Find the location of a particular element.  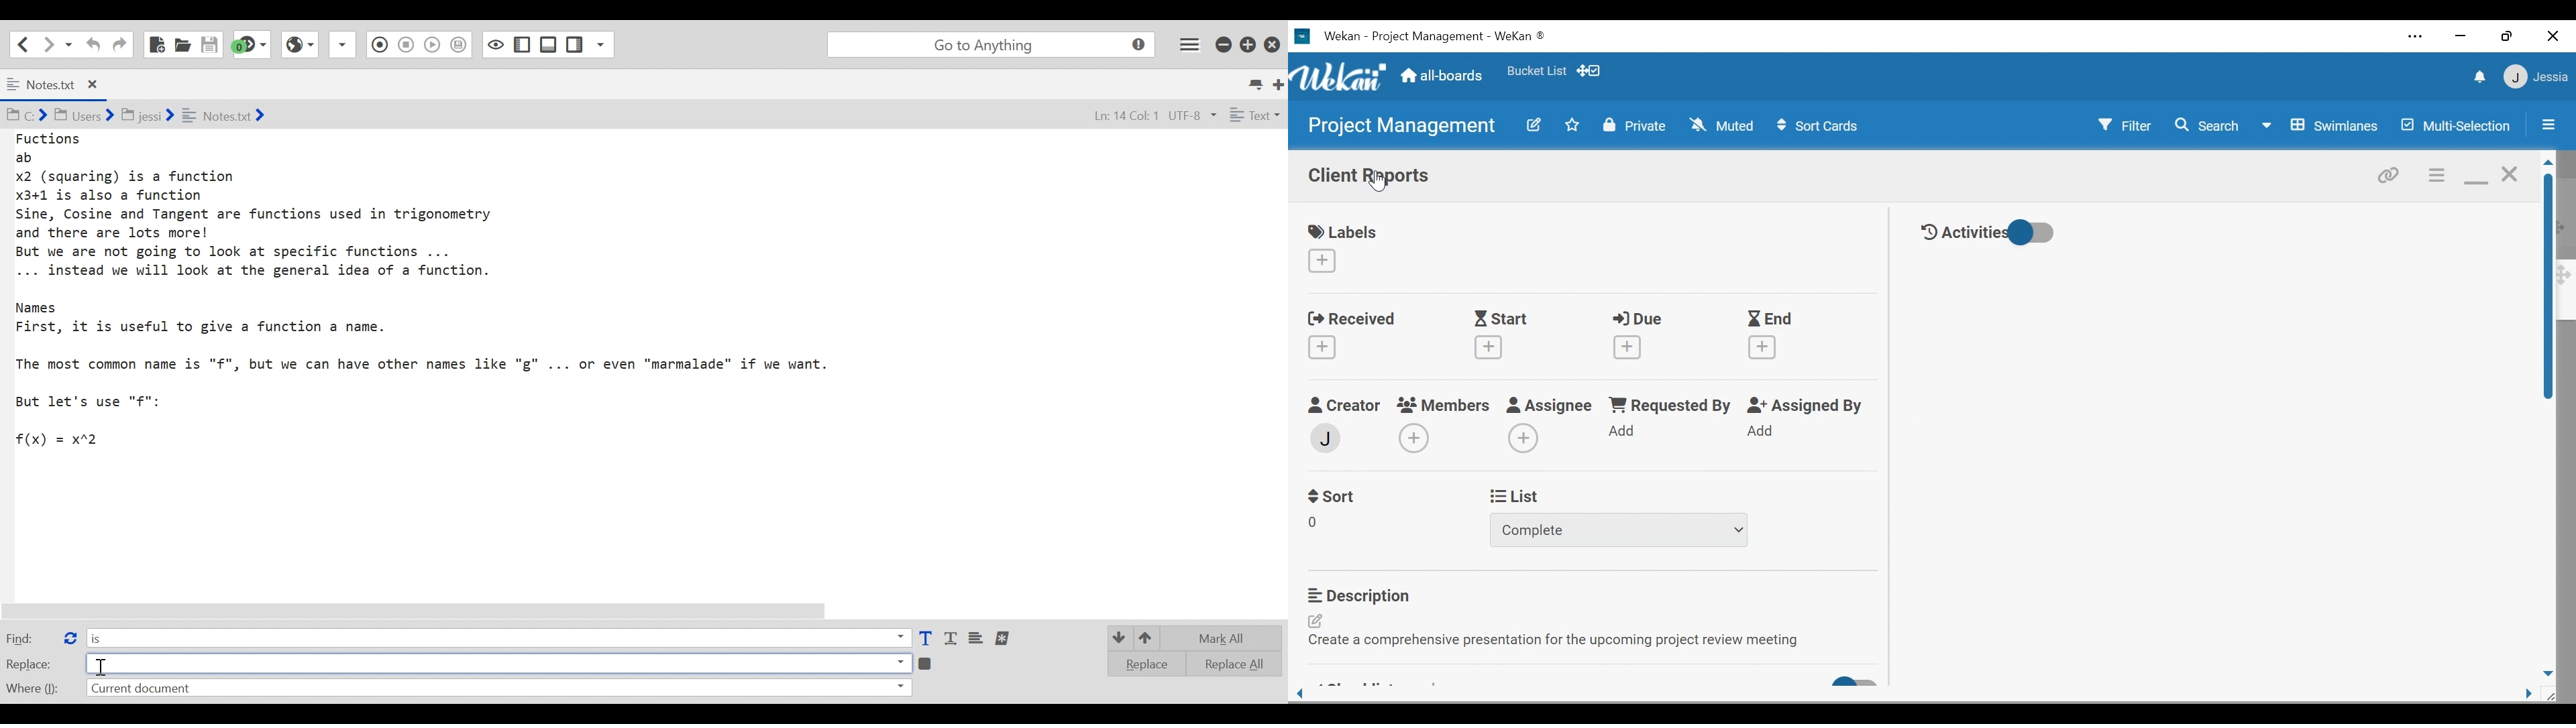

Show/Hide Left Pane is located at coordinates (549, 44).